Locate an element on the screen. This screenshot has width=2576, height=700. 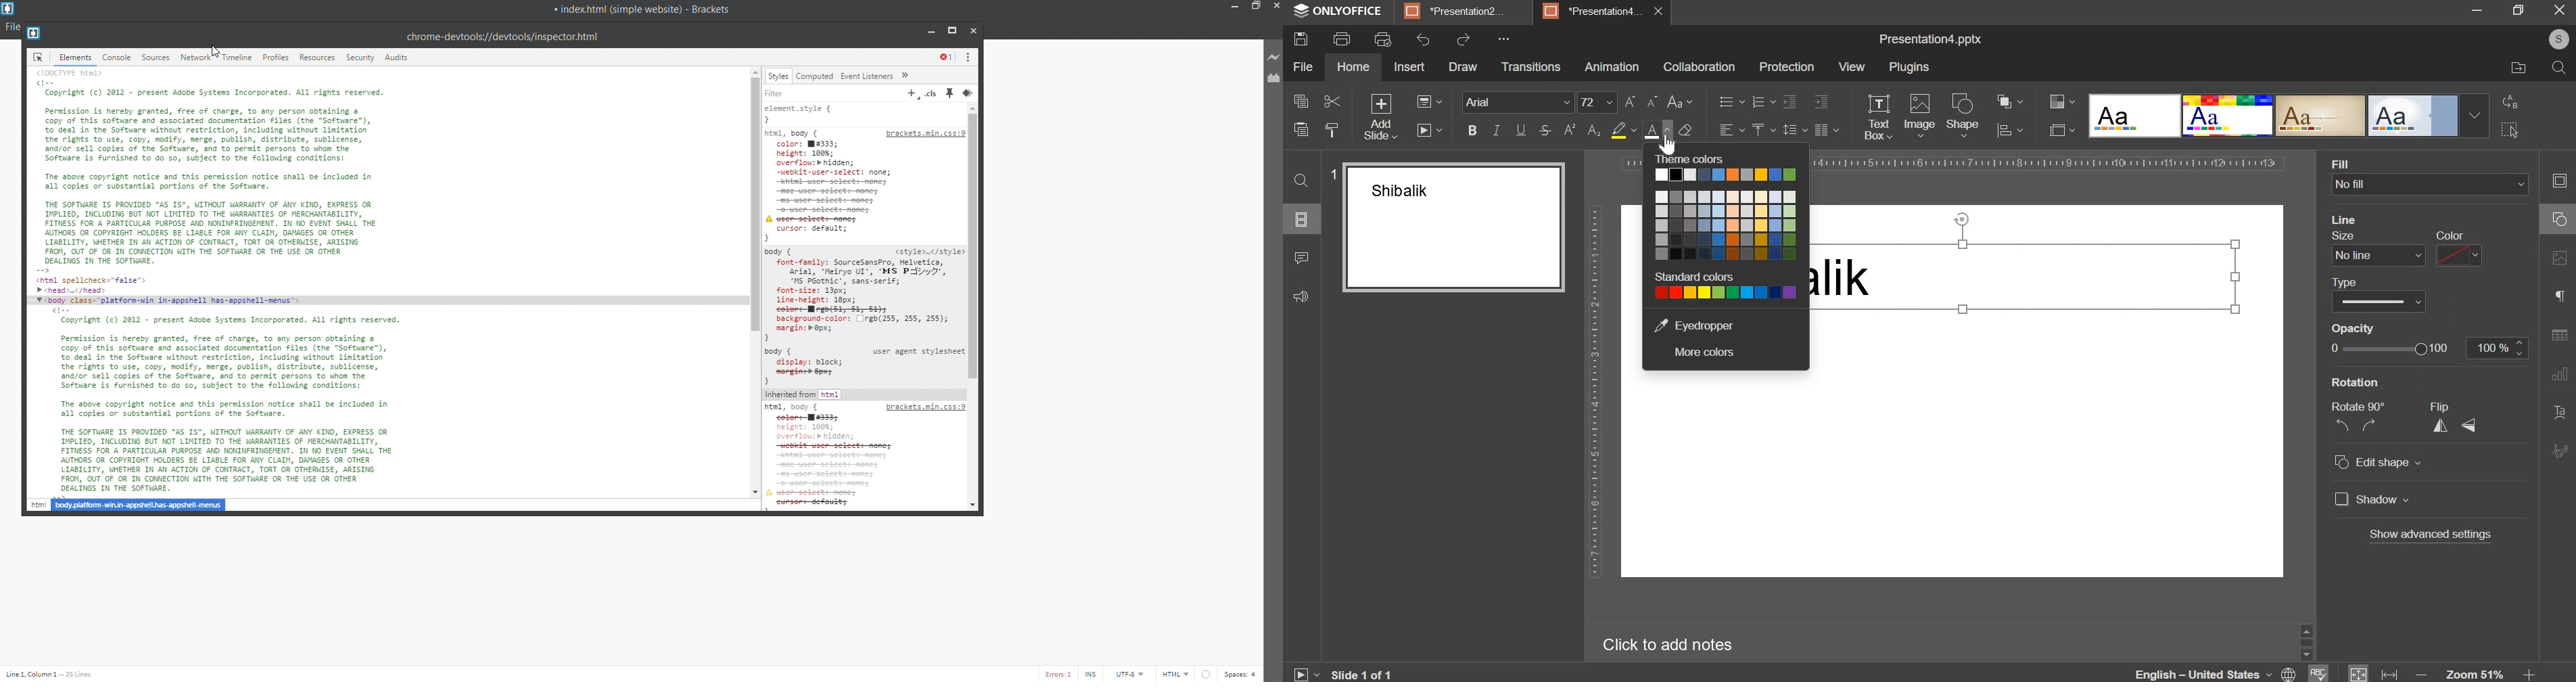
Preview screen is located at coordinates (1447, 227).